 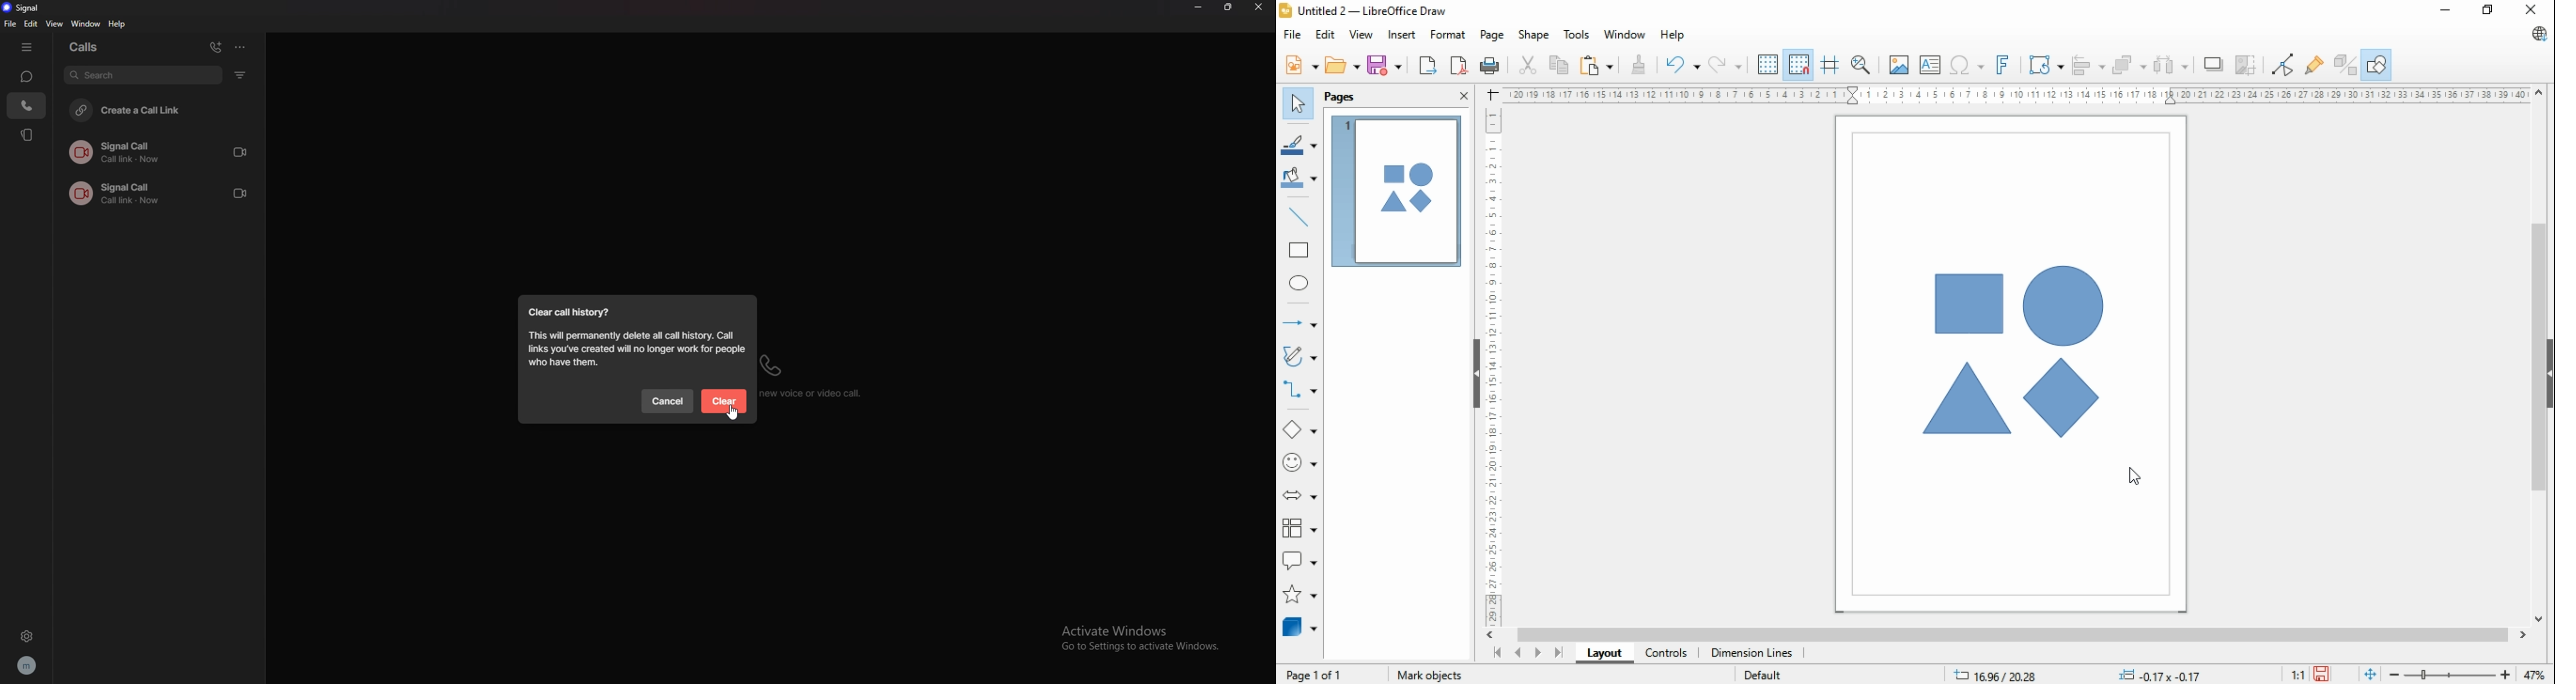 I want to click on show gluepoint function, so click(x=2312, y=65).